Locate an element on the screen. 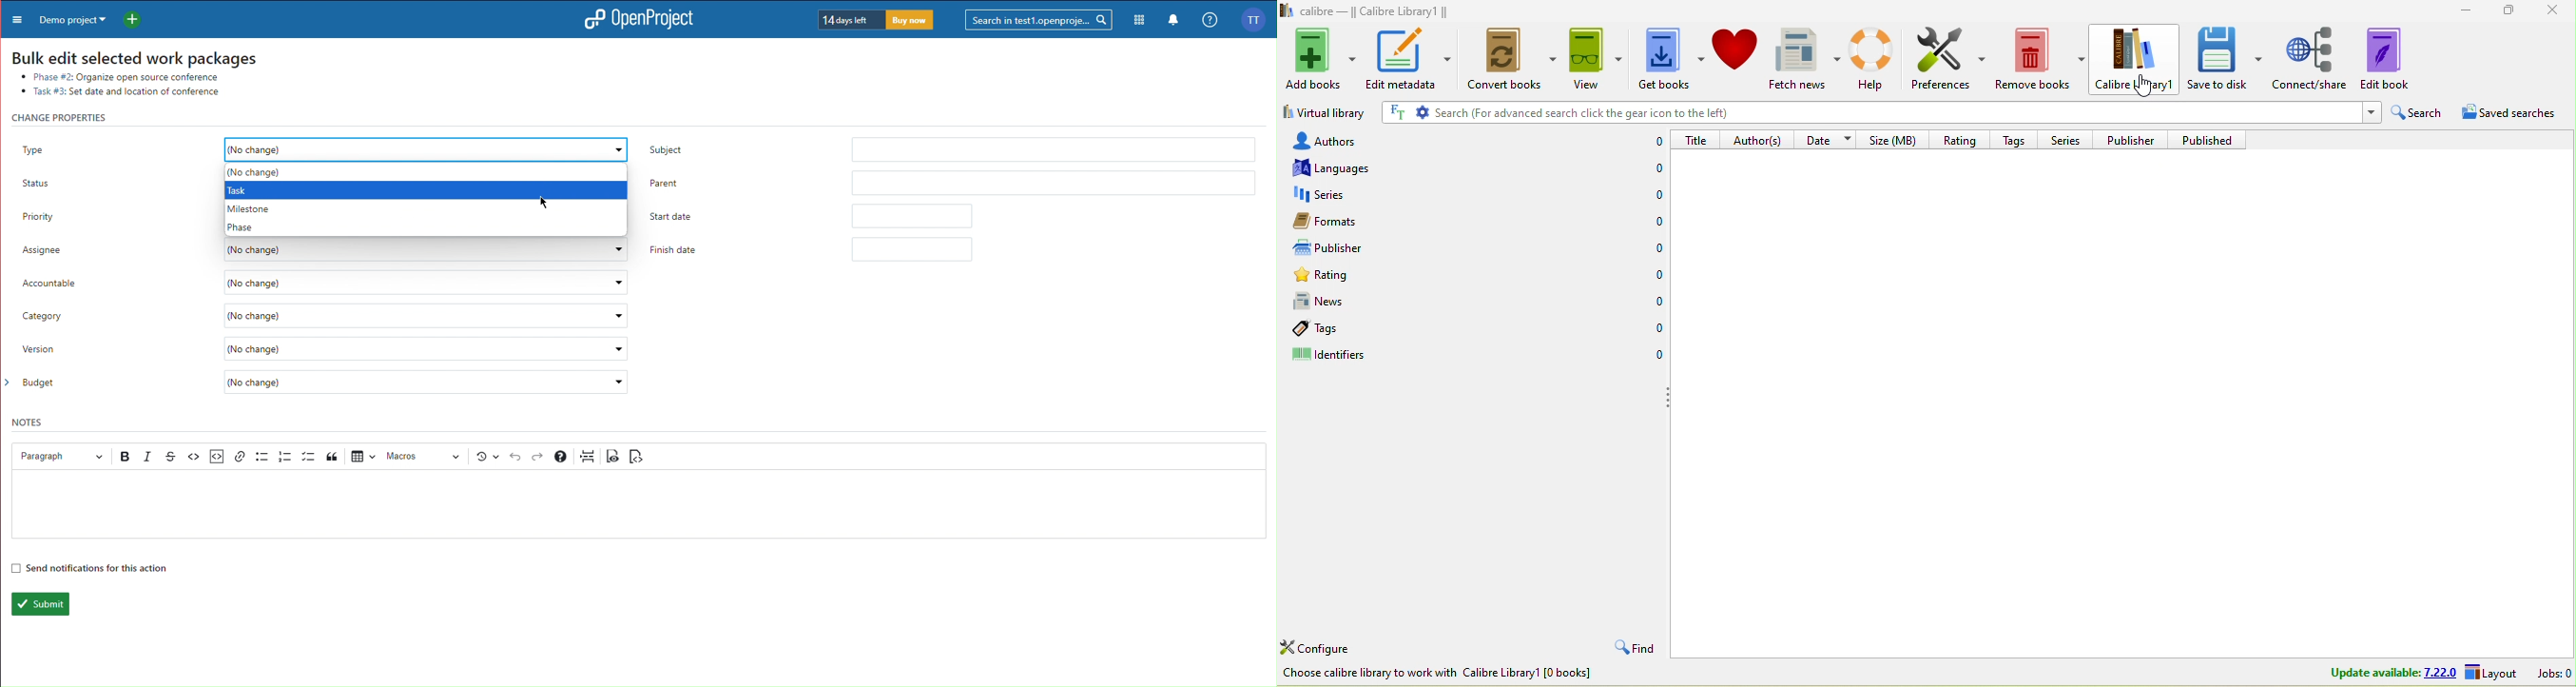  view is located at coordinates (1594, 58).